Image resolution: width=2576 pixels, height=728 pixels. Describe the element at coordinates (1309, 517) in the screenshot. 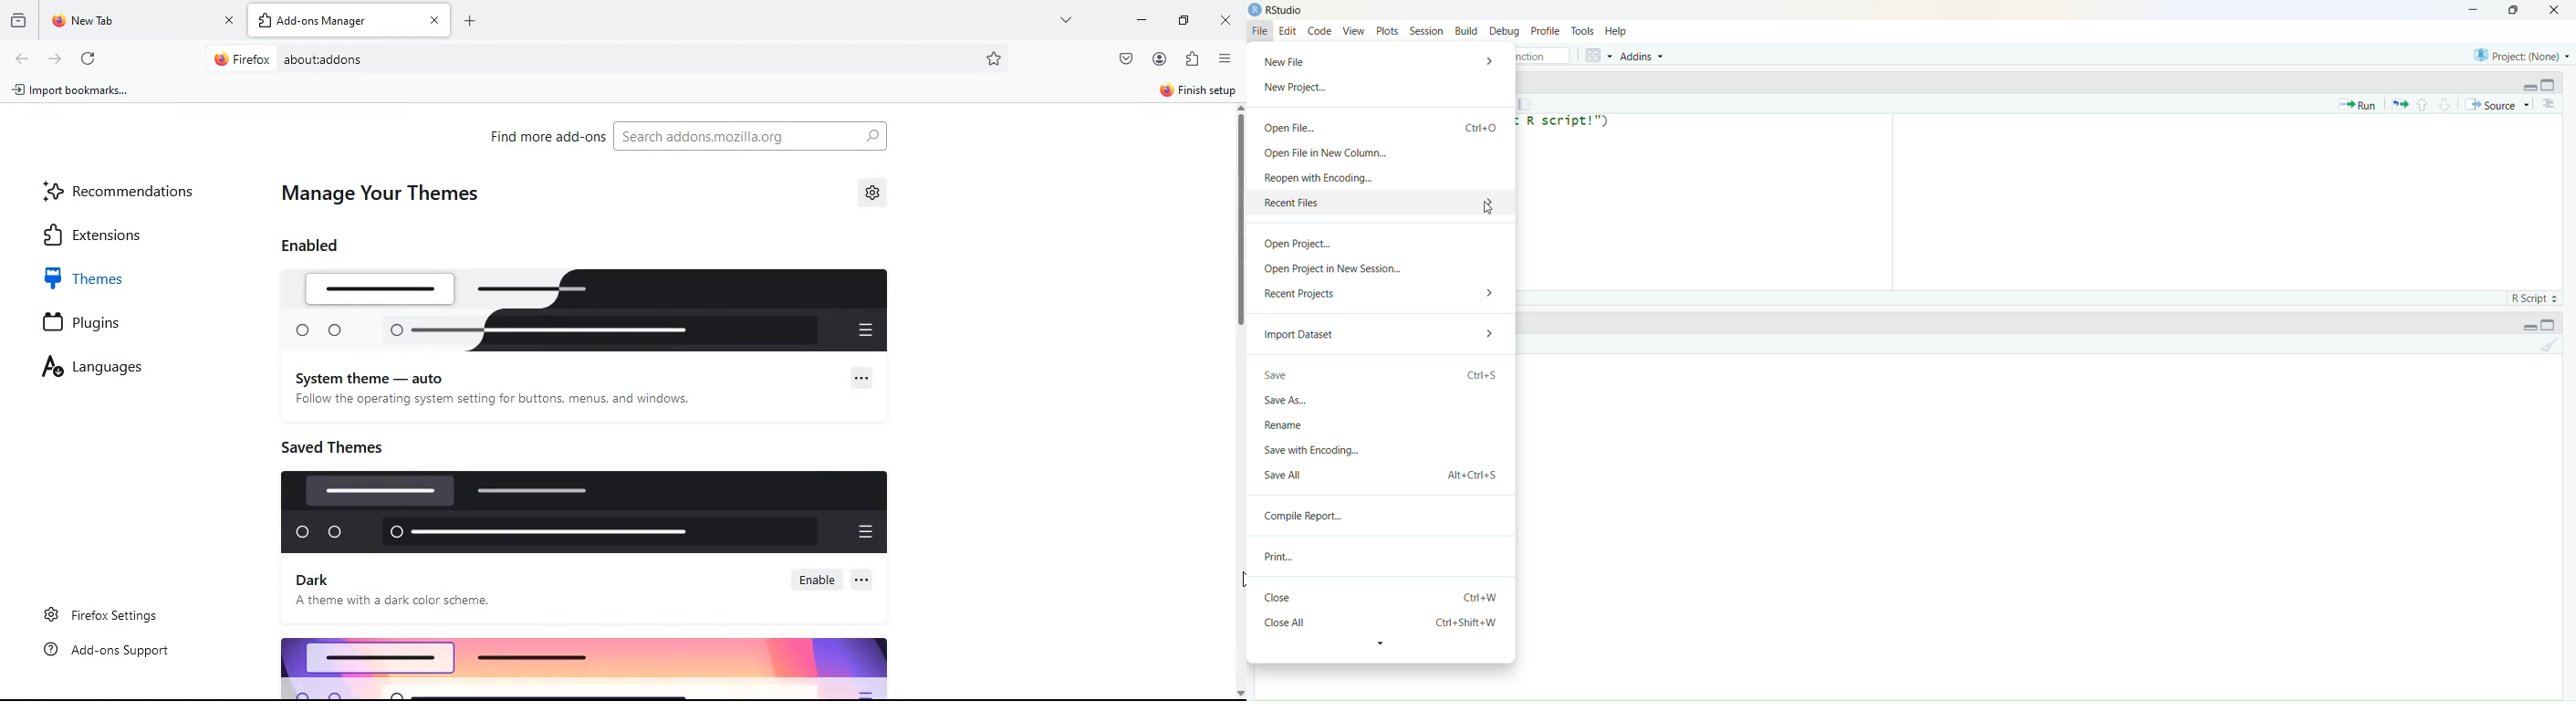

I see `Compile Report..` at that location.